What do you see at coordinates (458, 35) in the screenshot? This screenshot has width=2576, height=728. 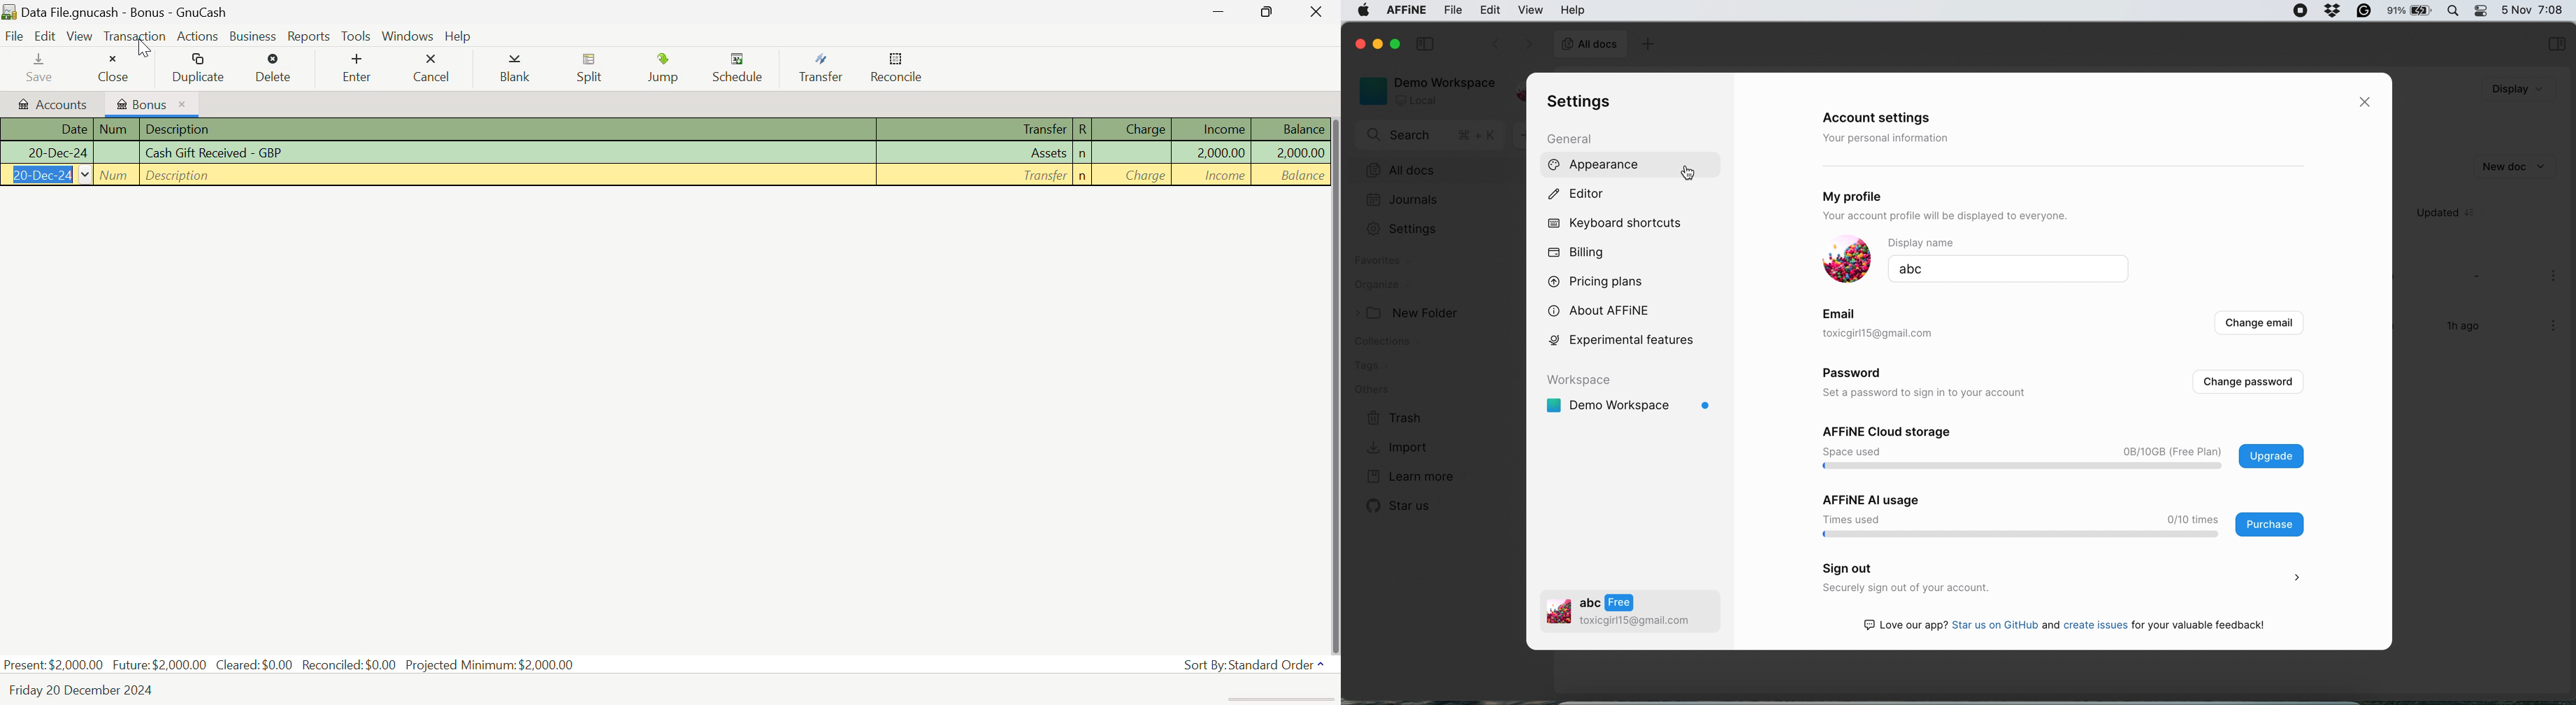 I see `Help` at bounding box center [458, 35].